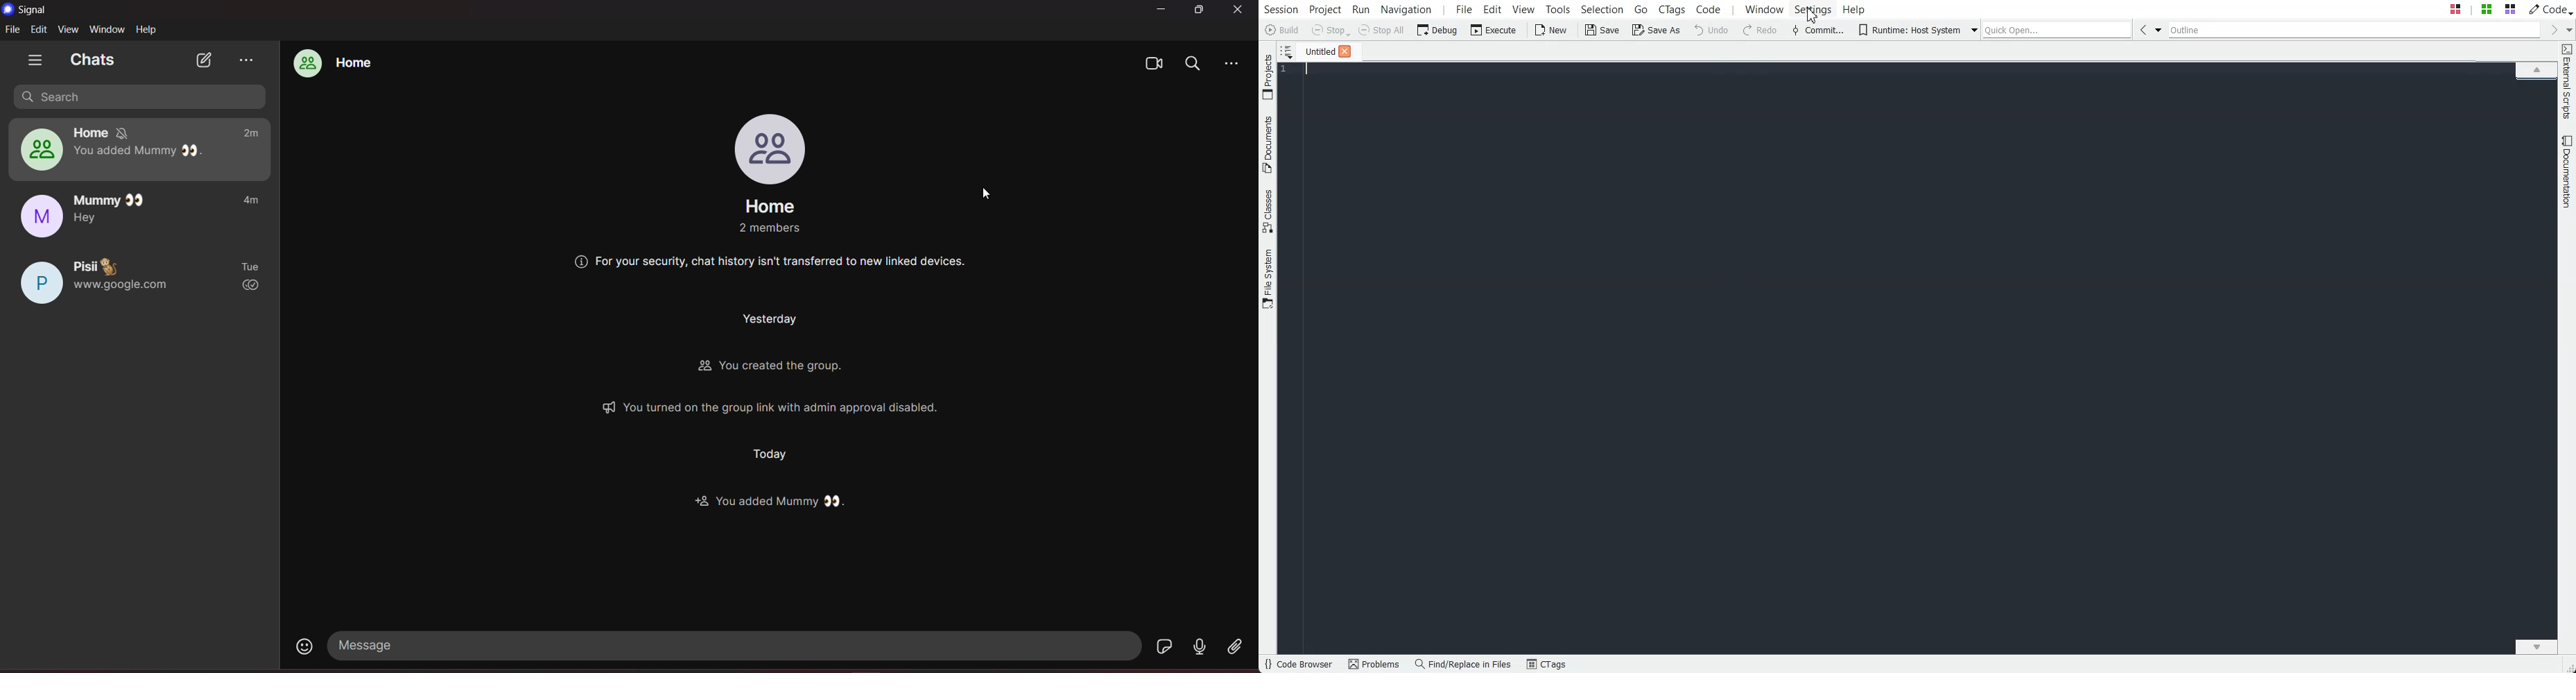 The image size is (2576, 700). Describe the element at coordinates (769, 504) in the screenshot. I see `` at that location.